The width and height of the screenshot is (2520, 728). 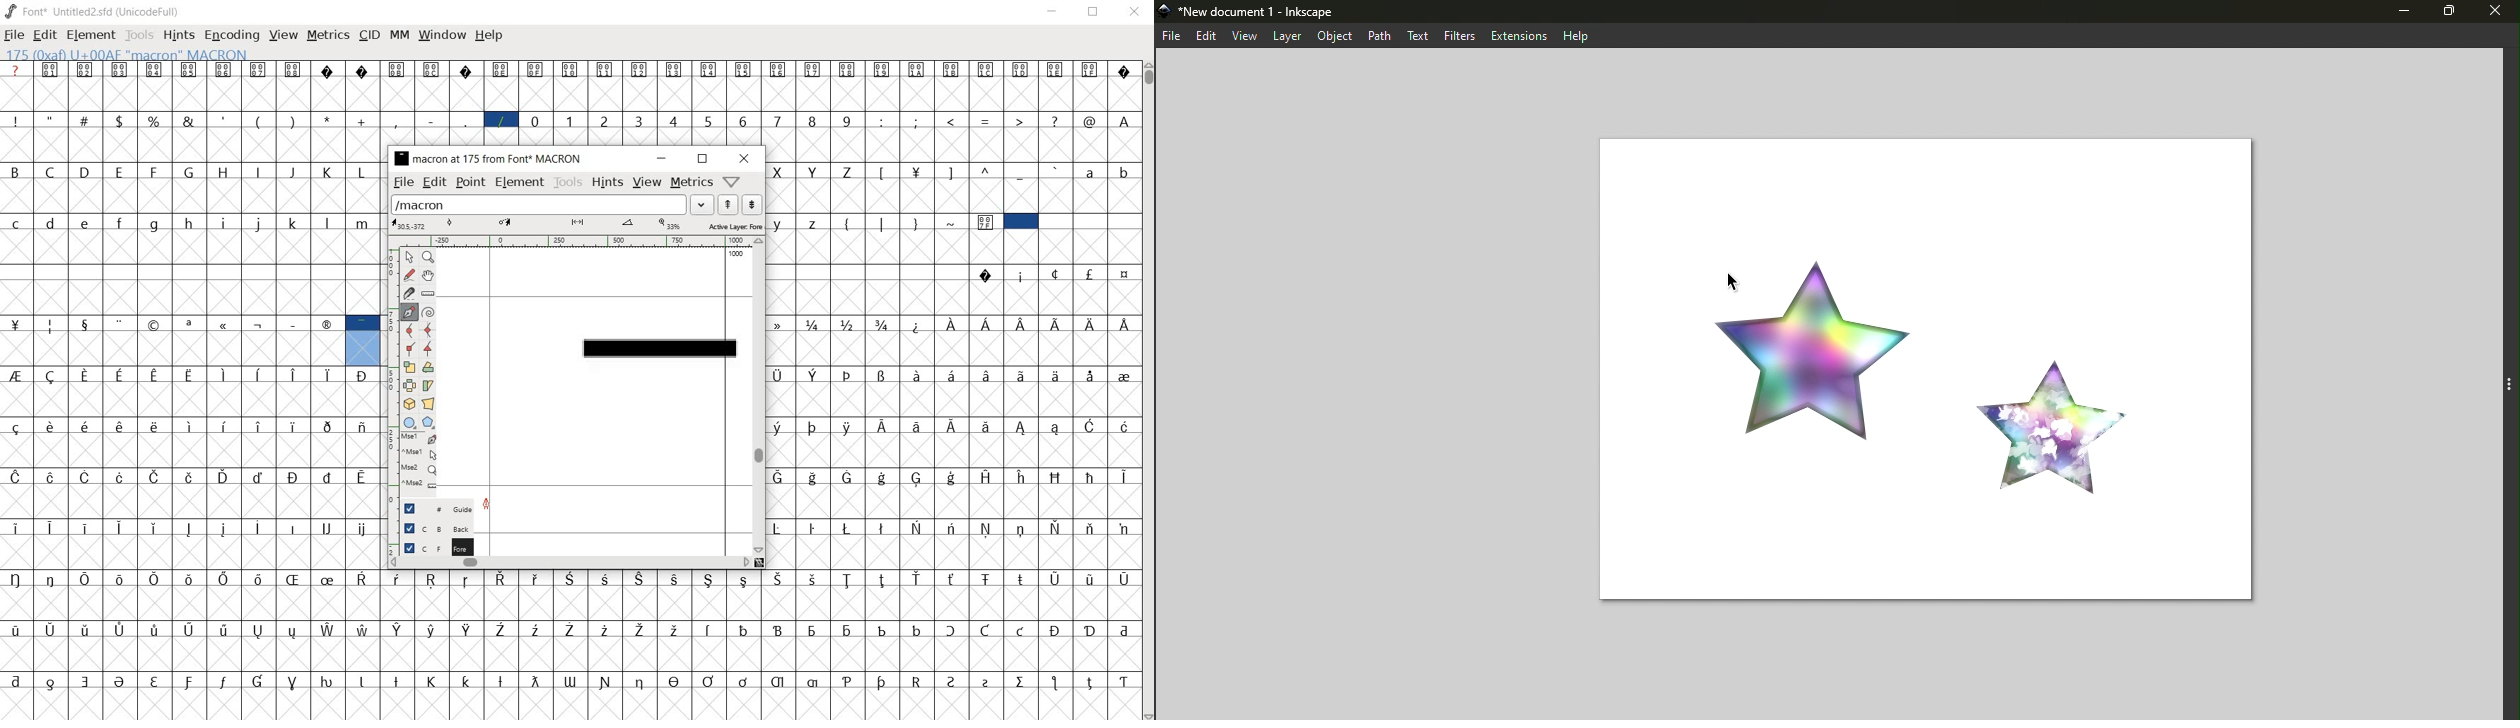 I want to click on Y, so click(x=813, y=170).